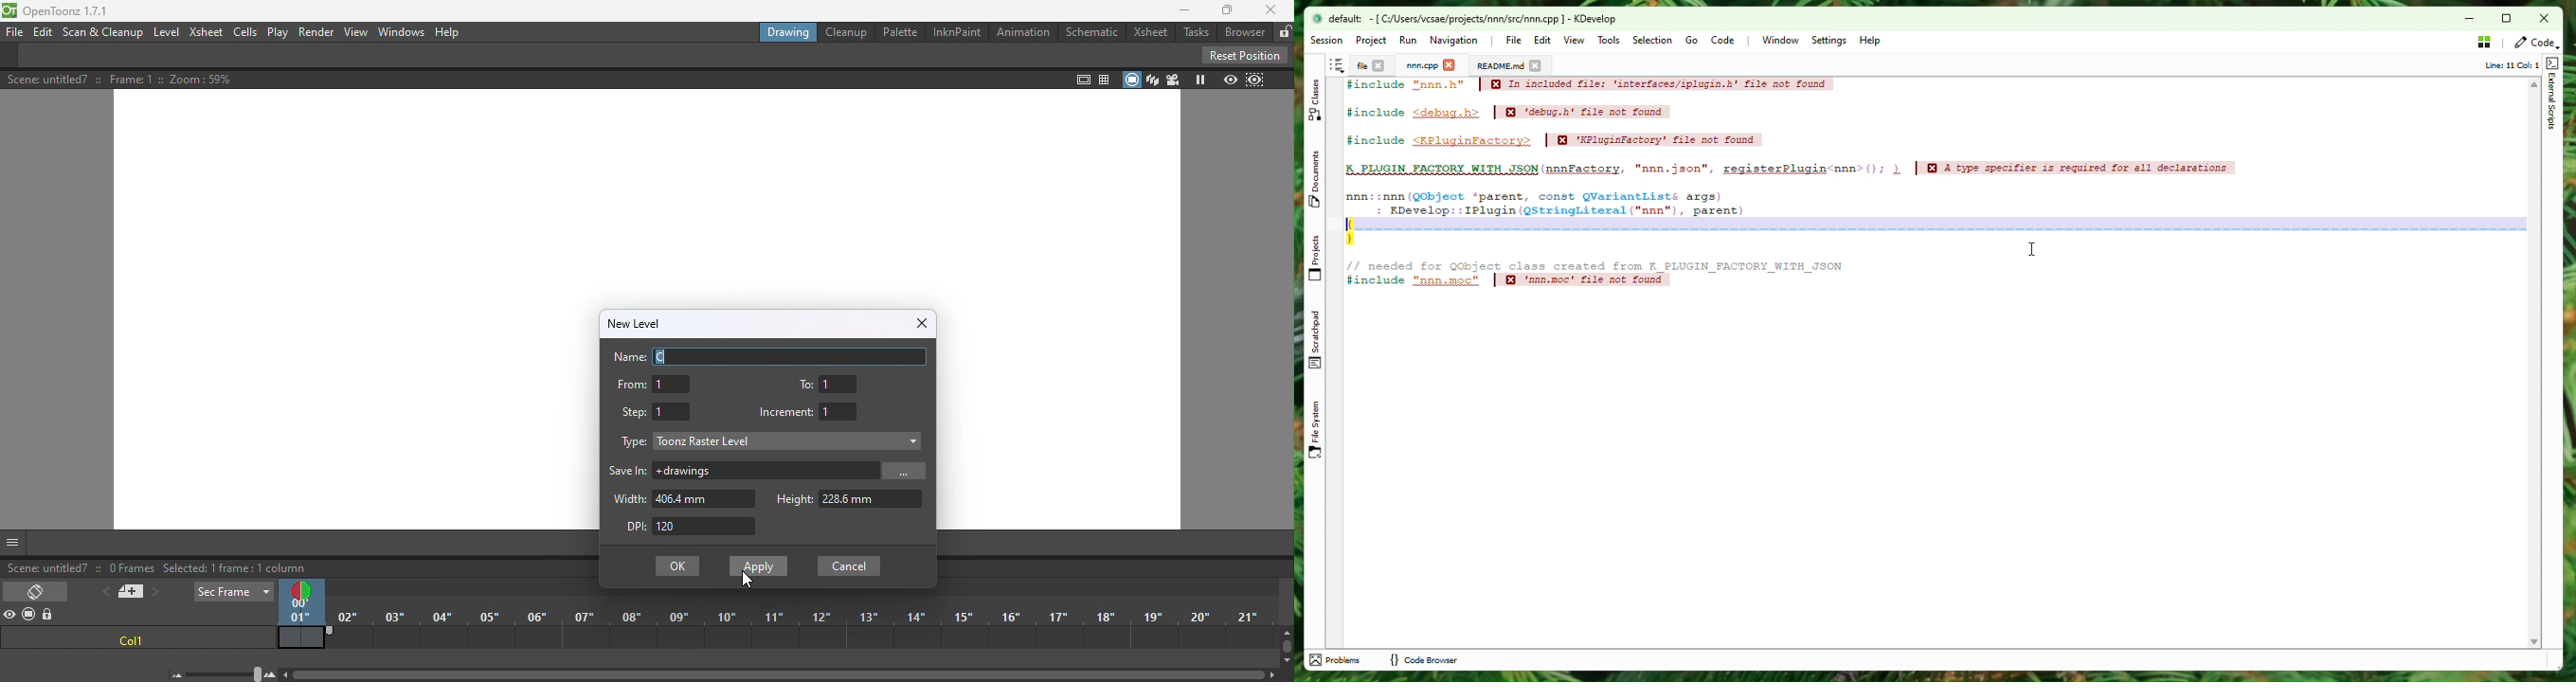  What do you see at coordinates (244, 33) in the screenshot?
I see `Cells` at bounding box center [244, 33].